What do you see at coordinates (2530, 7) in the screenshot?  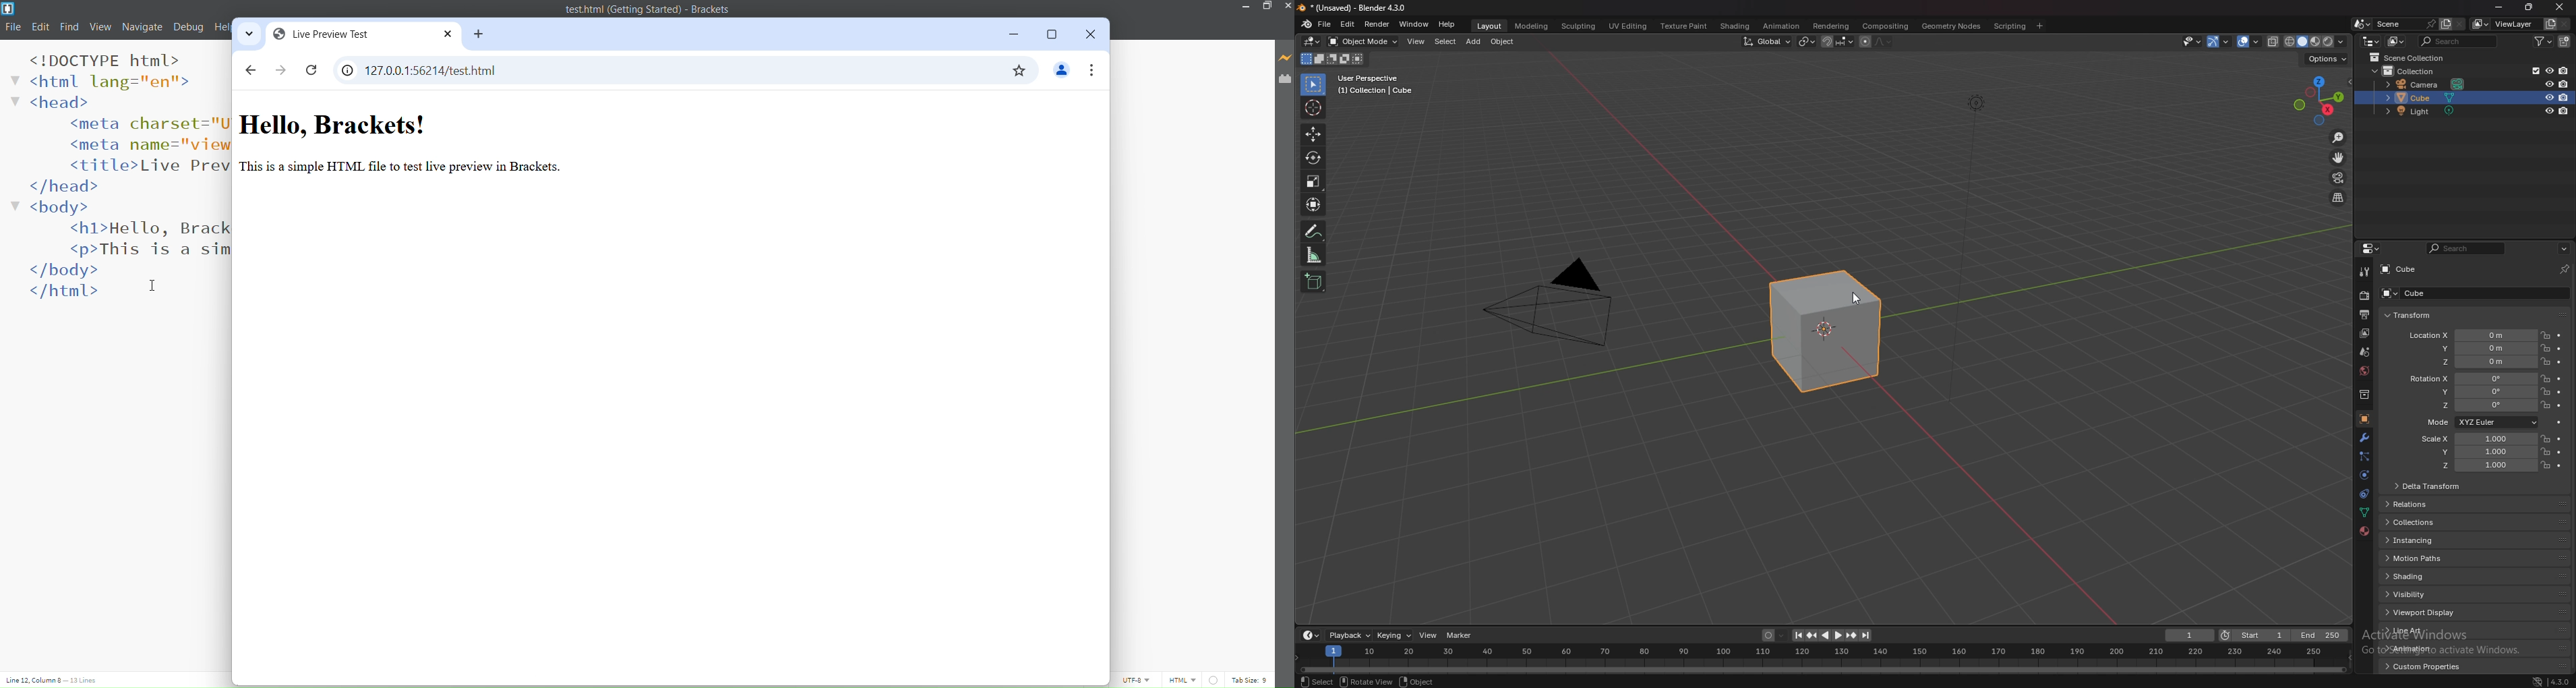 I see `resize` at bounding box center [2530, 7].